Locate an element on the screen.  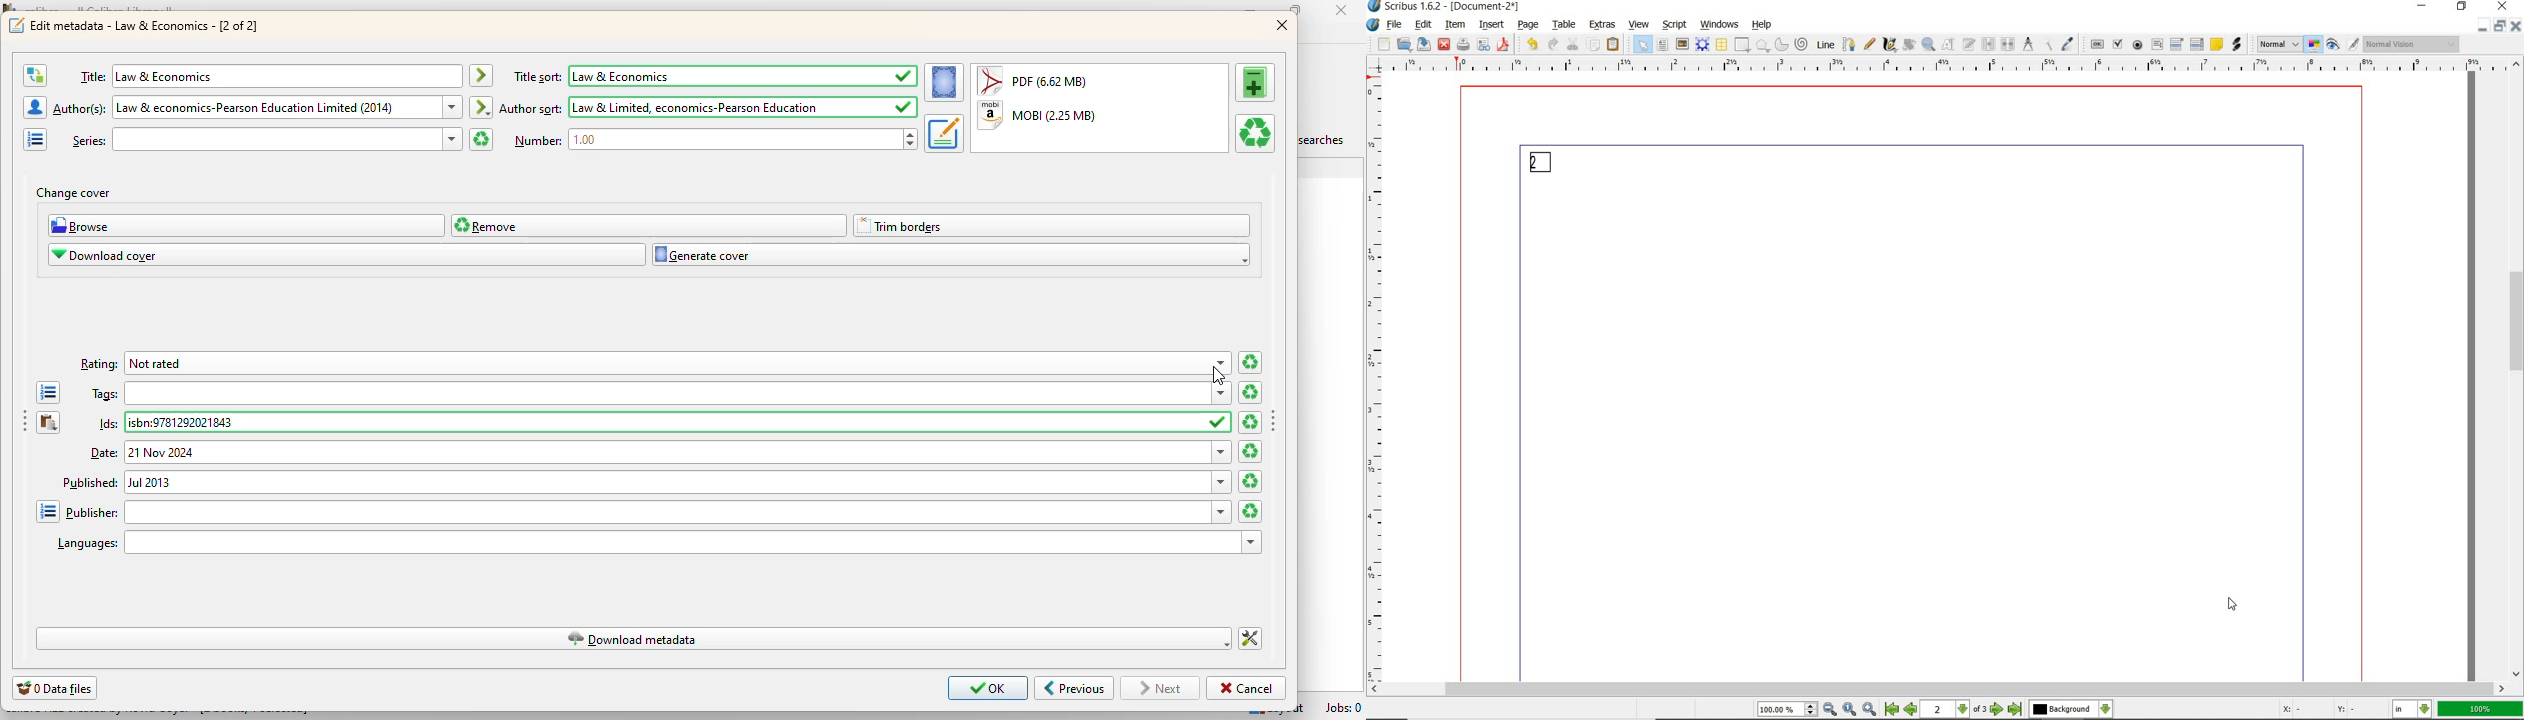
open the manage publishers editor is located at coordinates (46, 511).